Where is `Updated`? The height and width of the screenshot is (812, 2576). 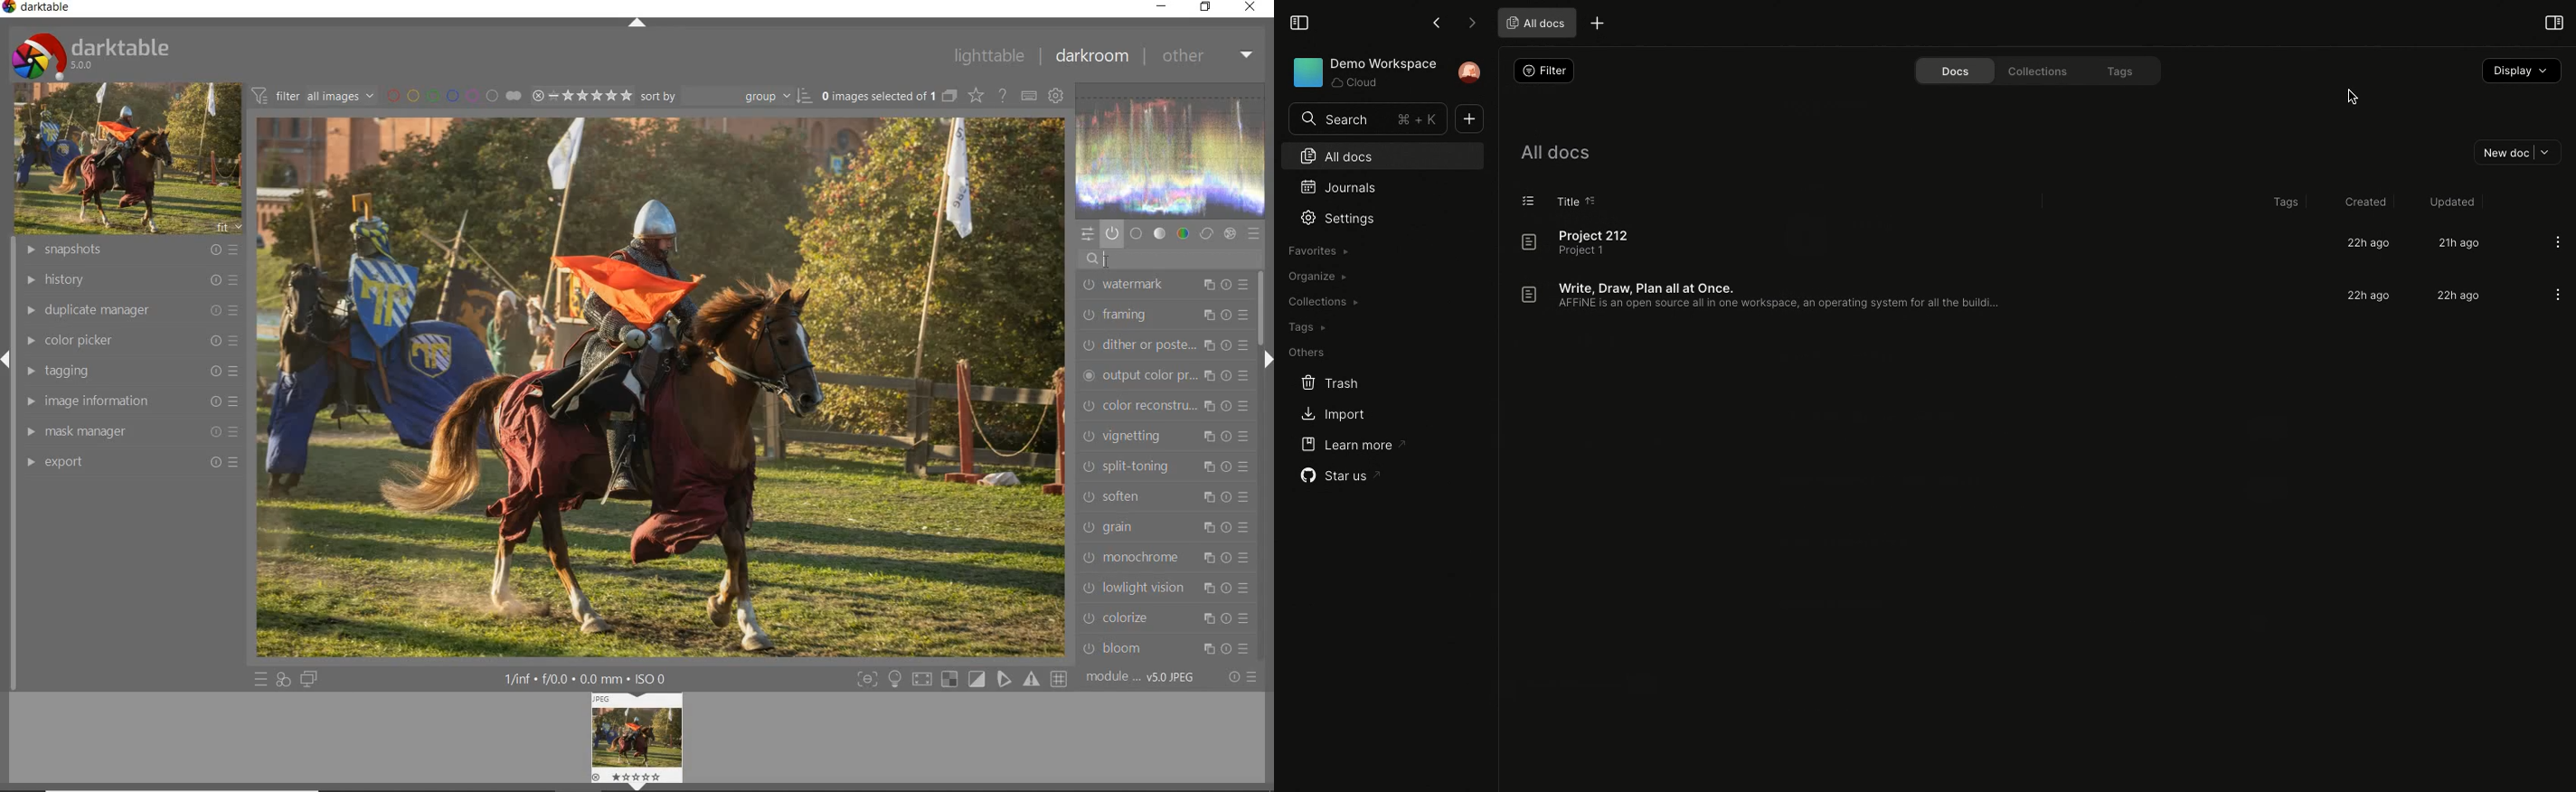 Updated is located at coordinates (2449, 202).